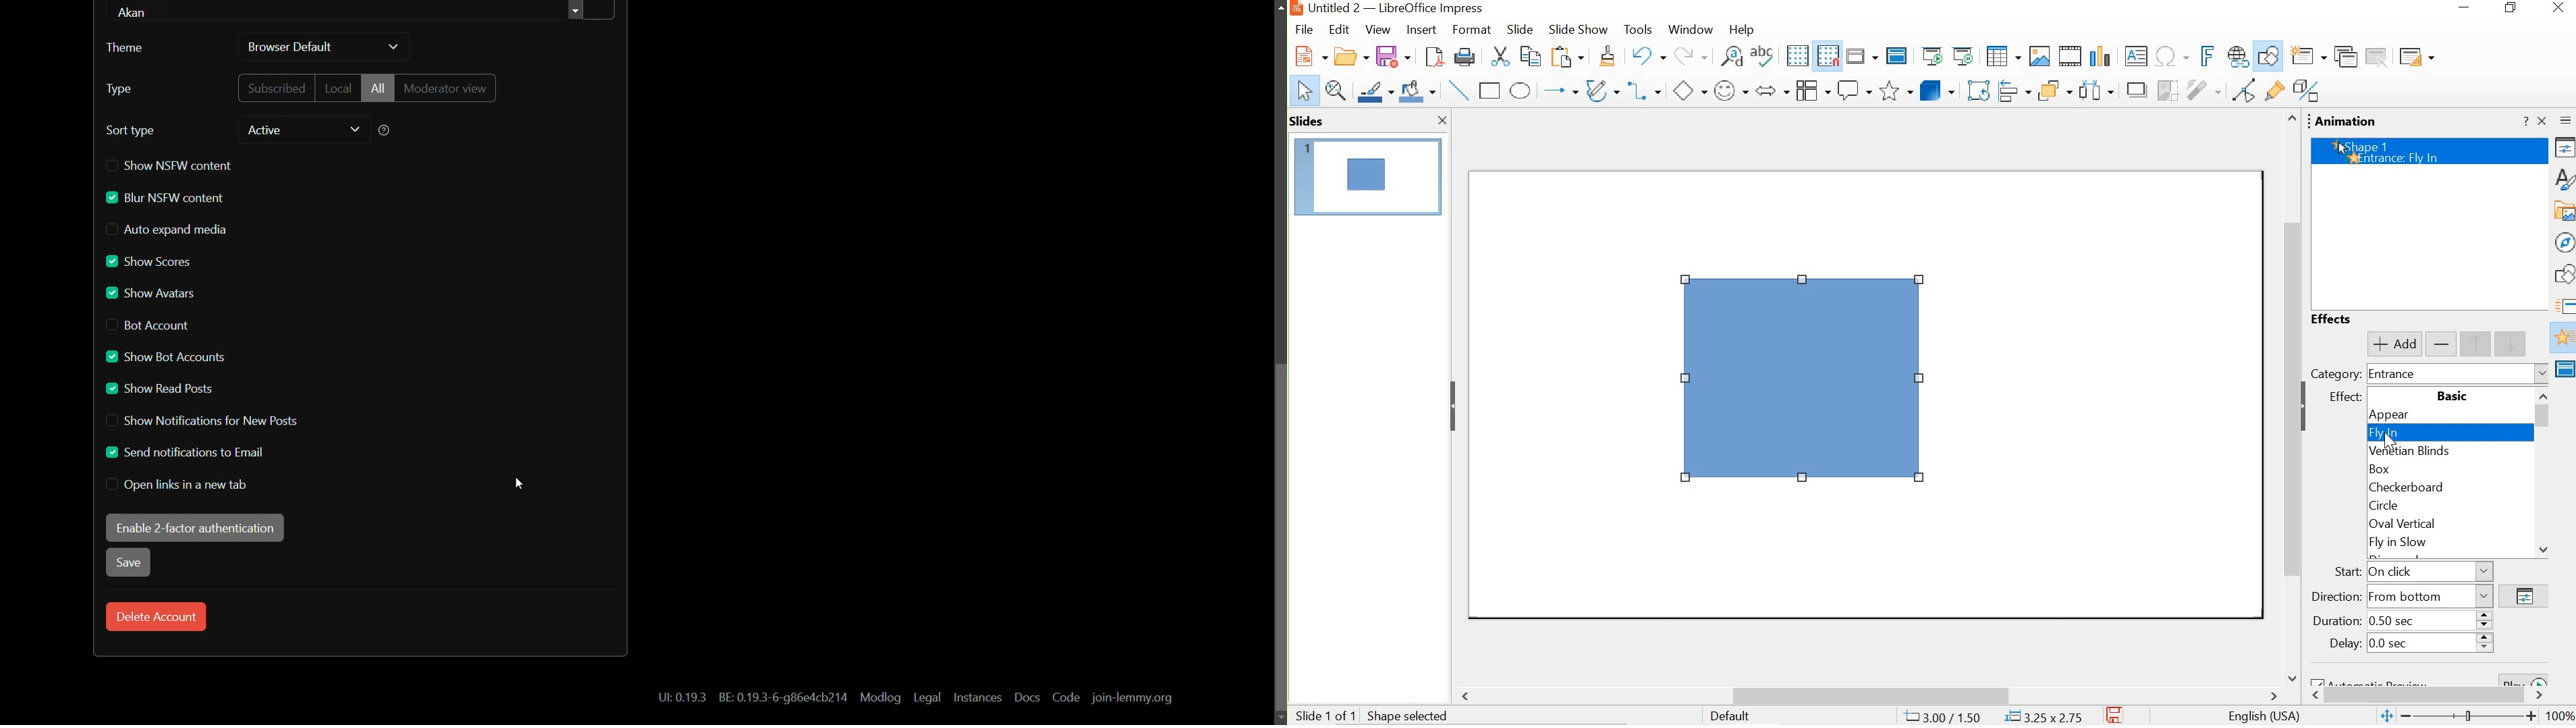  What do you see at coordinates (1964, 56) in the screenshot?
I see `start from current slide` at bounding box center [1964, 56].